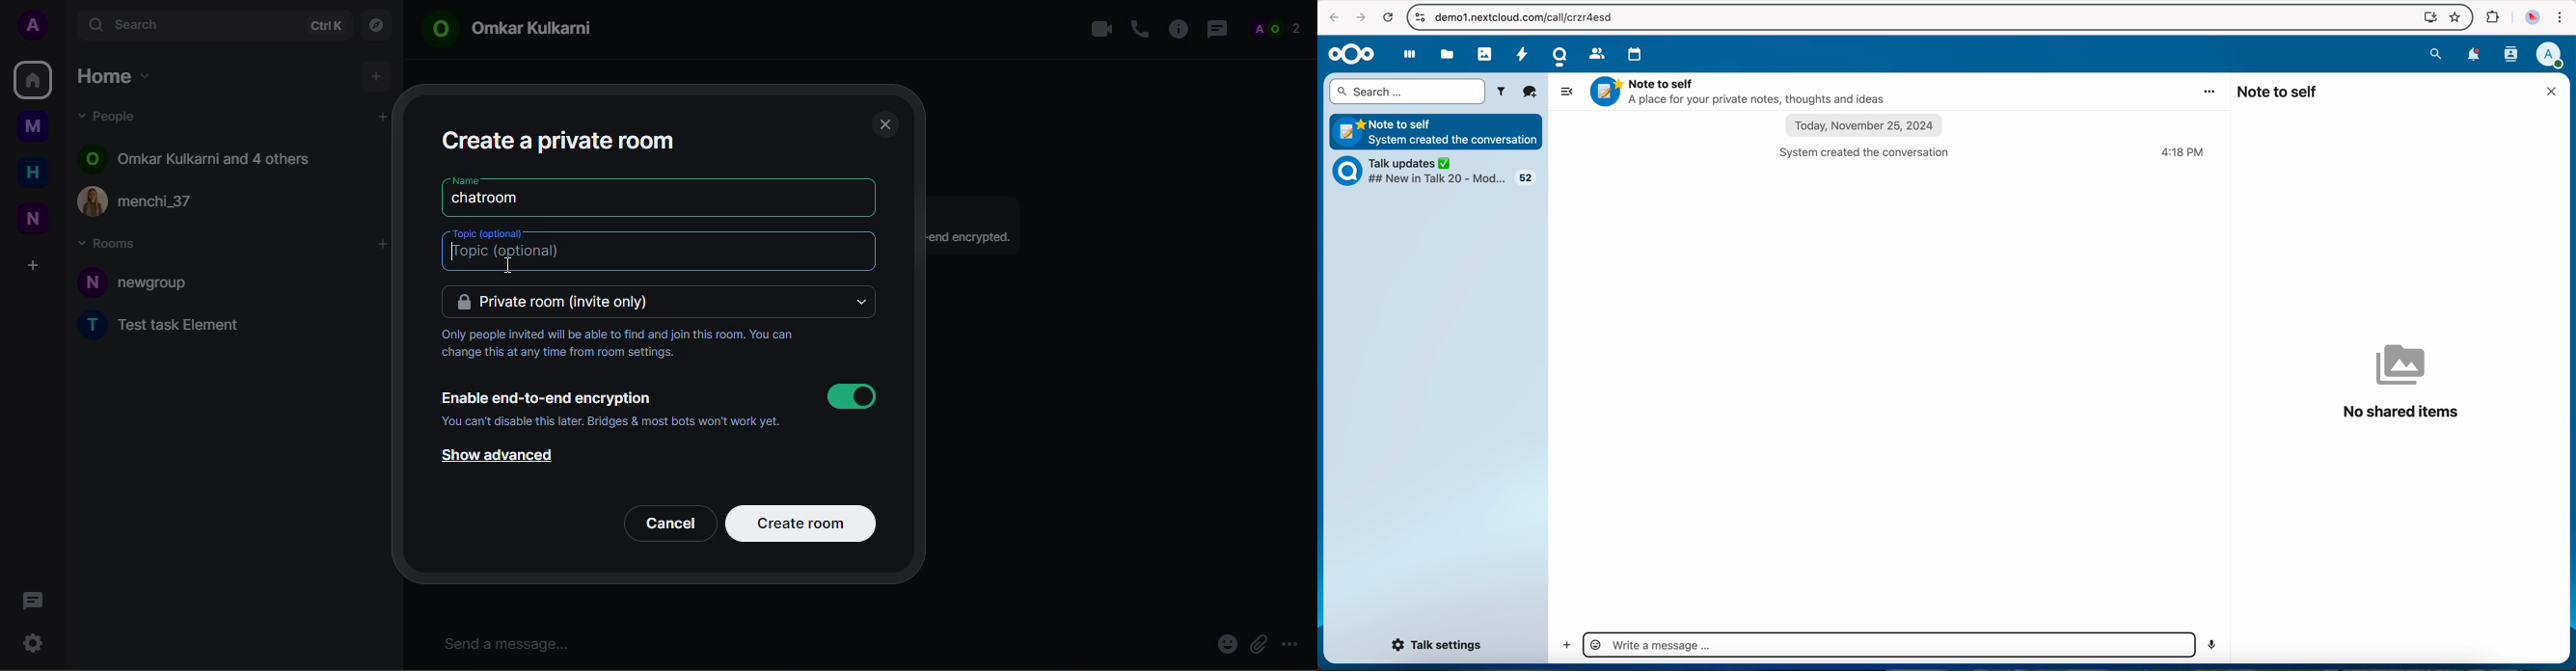 The height and width of the screenshot is (672, 2576). Describe the element at coordinates (1448, 54) in the screenshot. I see `files` at that location.